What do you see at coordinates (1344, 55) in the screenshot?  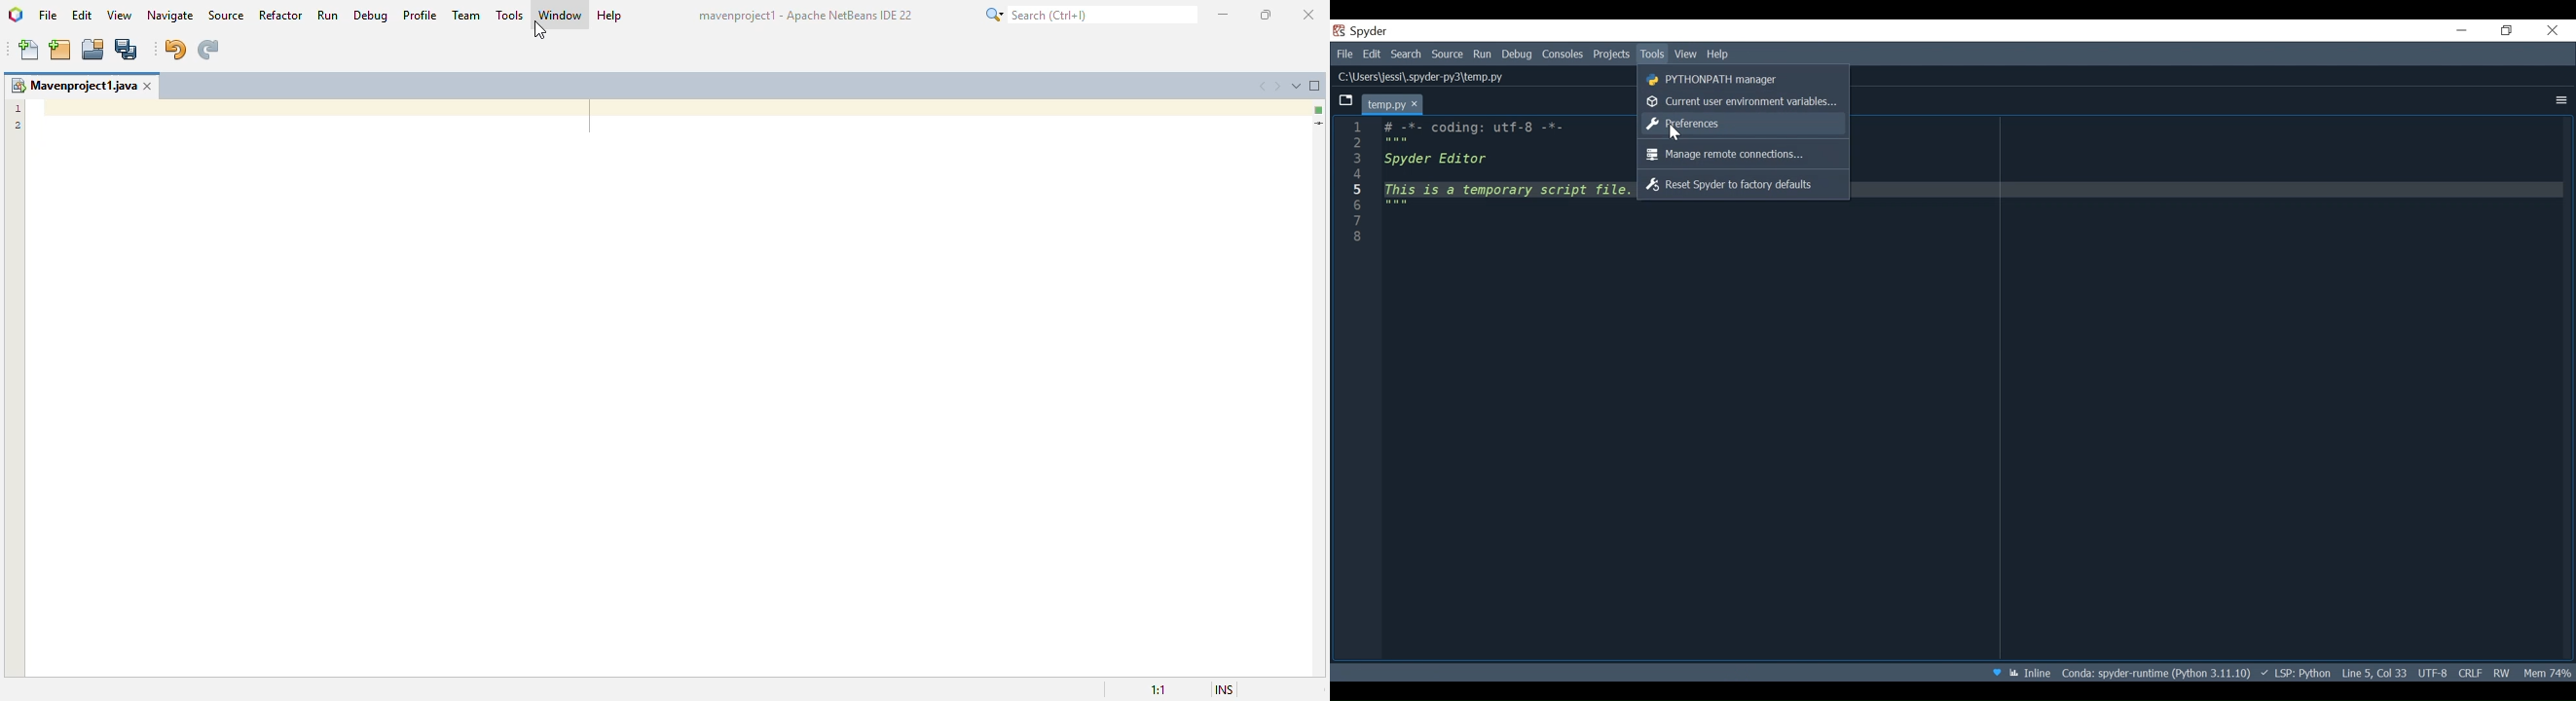 I see `File` at bounding box center [1344, 55].